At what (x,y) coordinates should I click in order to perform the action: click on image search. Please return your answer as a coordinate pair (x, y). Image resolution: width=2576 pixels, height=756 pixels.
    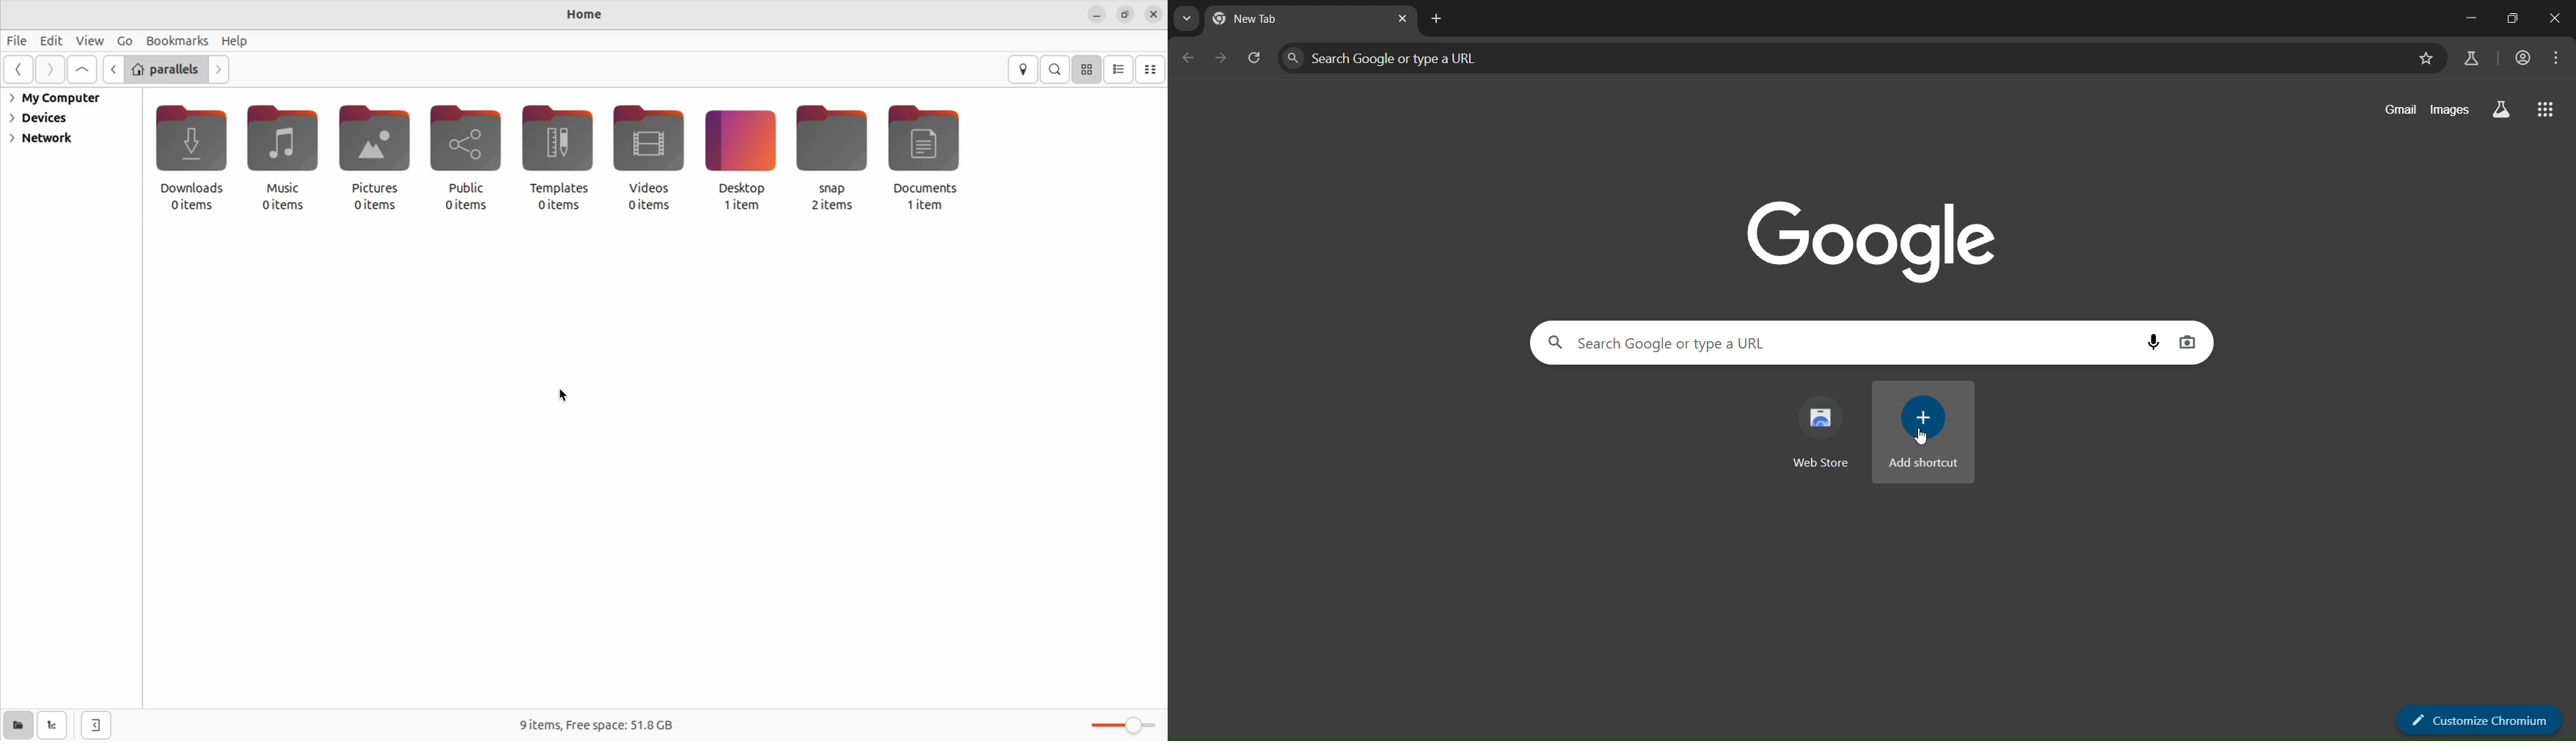
    Looking at the image, I should click on (2189, 340).